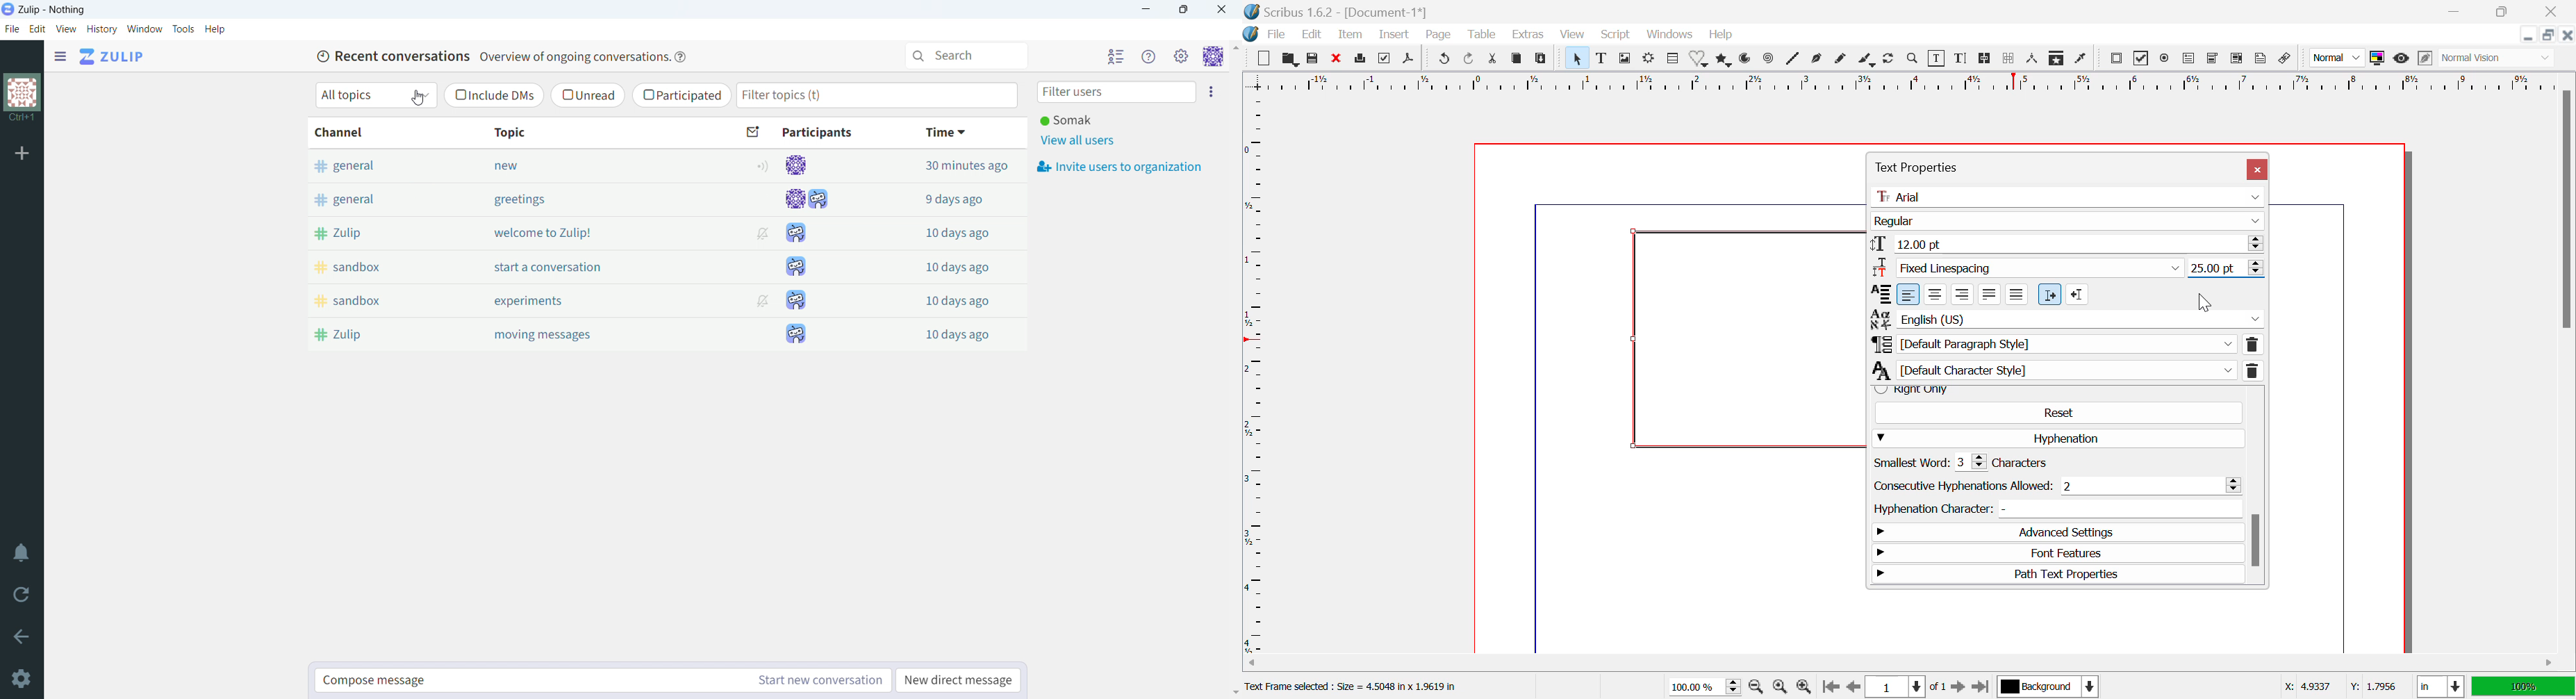 This screenshot has width=2576, height=700. Describe the element at coordinates (380, 267) in the screenshot. I see `sandbox` at that location.